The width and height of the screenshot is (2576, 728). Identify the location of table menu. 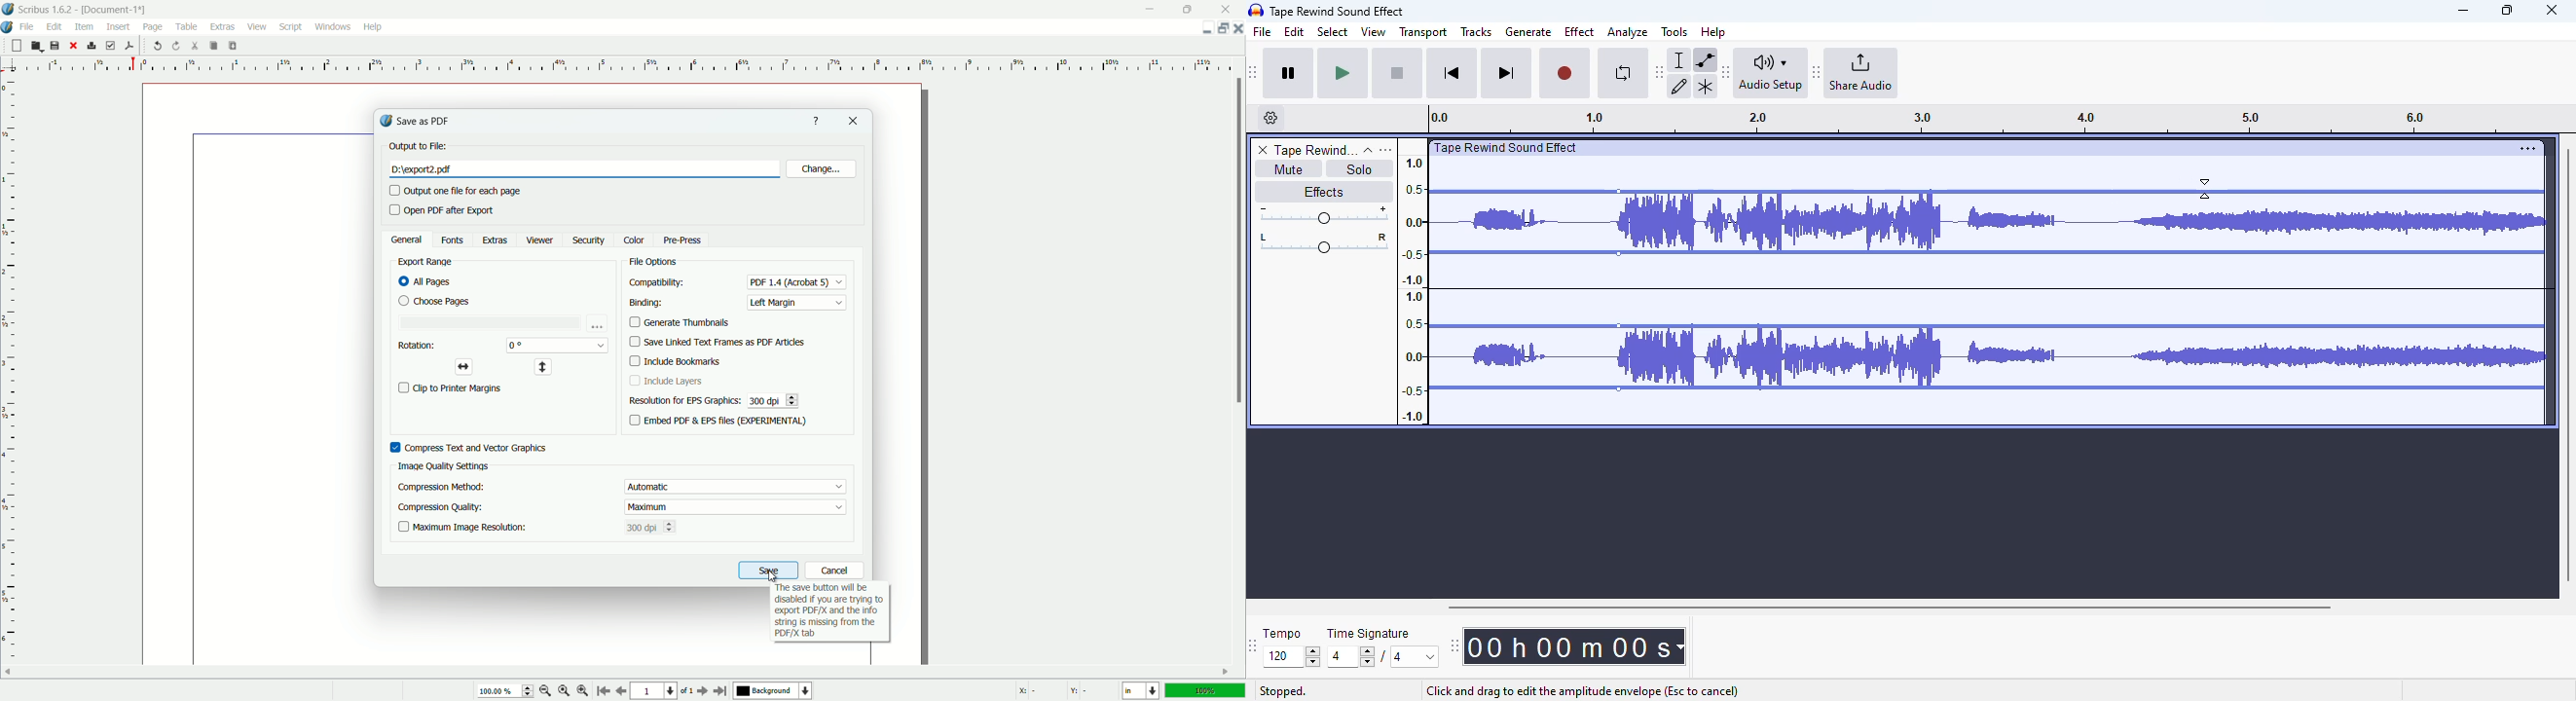
(186, 27).